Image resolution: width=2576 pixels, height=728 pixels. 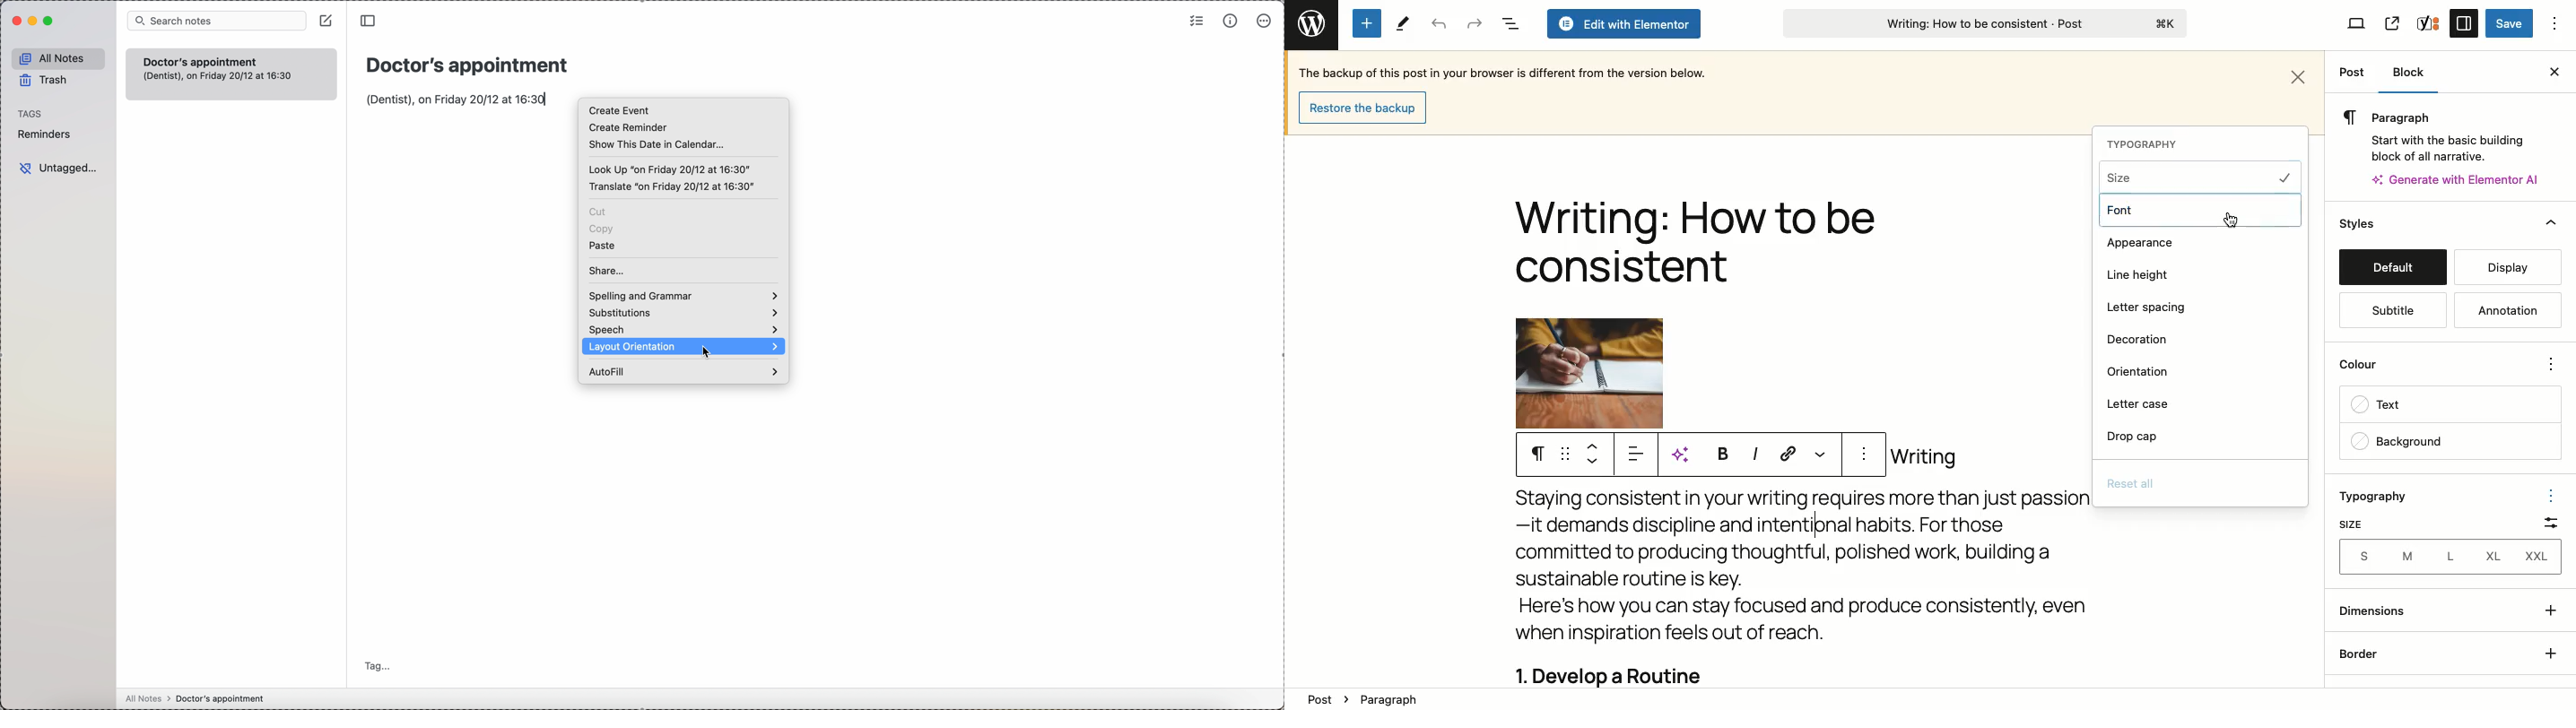 What do you see at coordinates (1639, 457) in the screenshot?
I see `Align` at bounding box center [1639, 457].